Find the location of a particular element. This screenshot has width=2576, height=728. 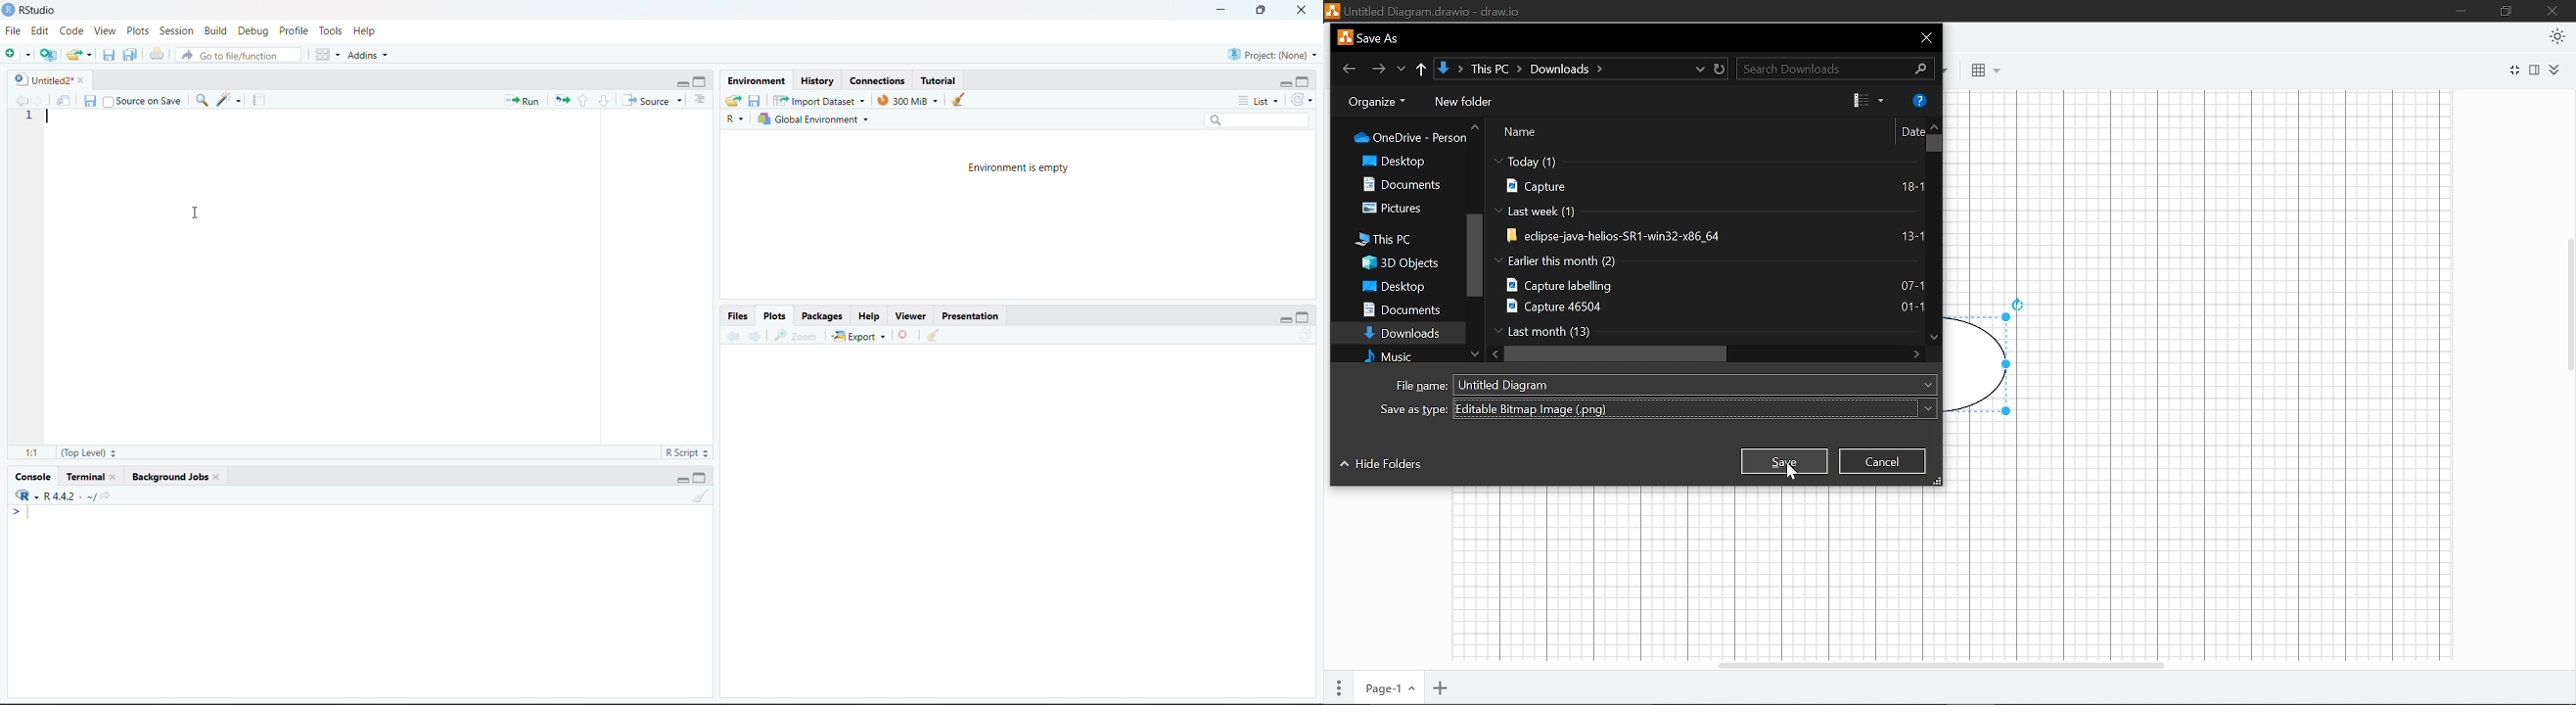

Vertical scrollbar for files in "Downloads" is located at coordinates (1935, 149).